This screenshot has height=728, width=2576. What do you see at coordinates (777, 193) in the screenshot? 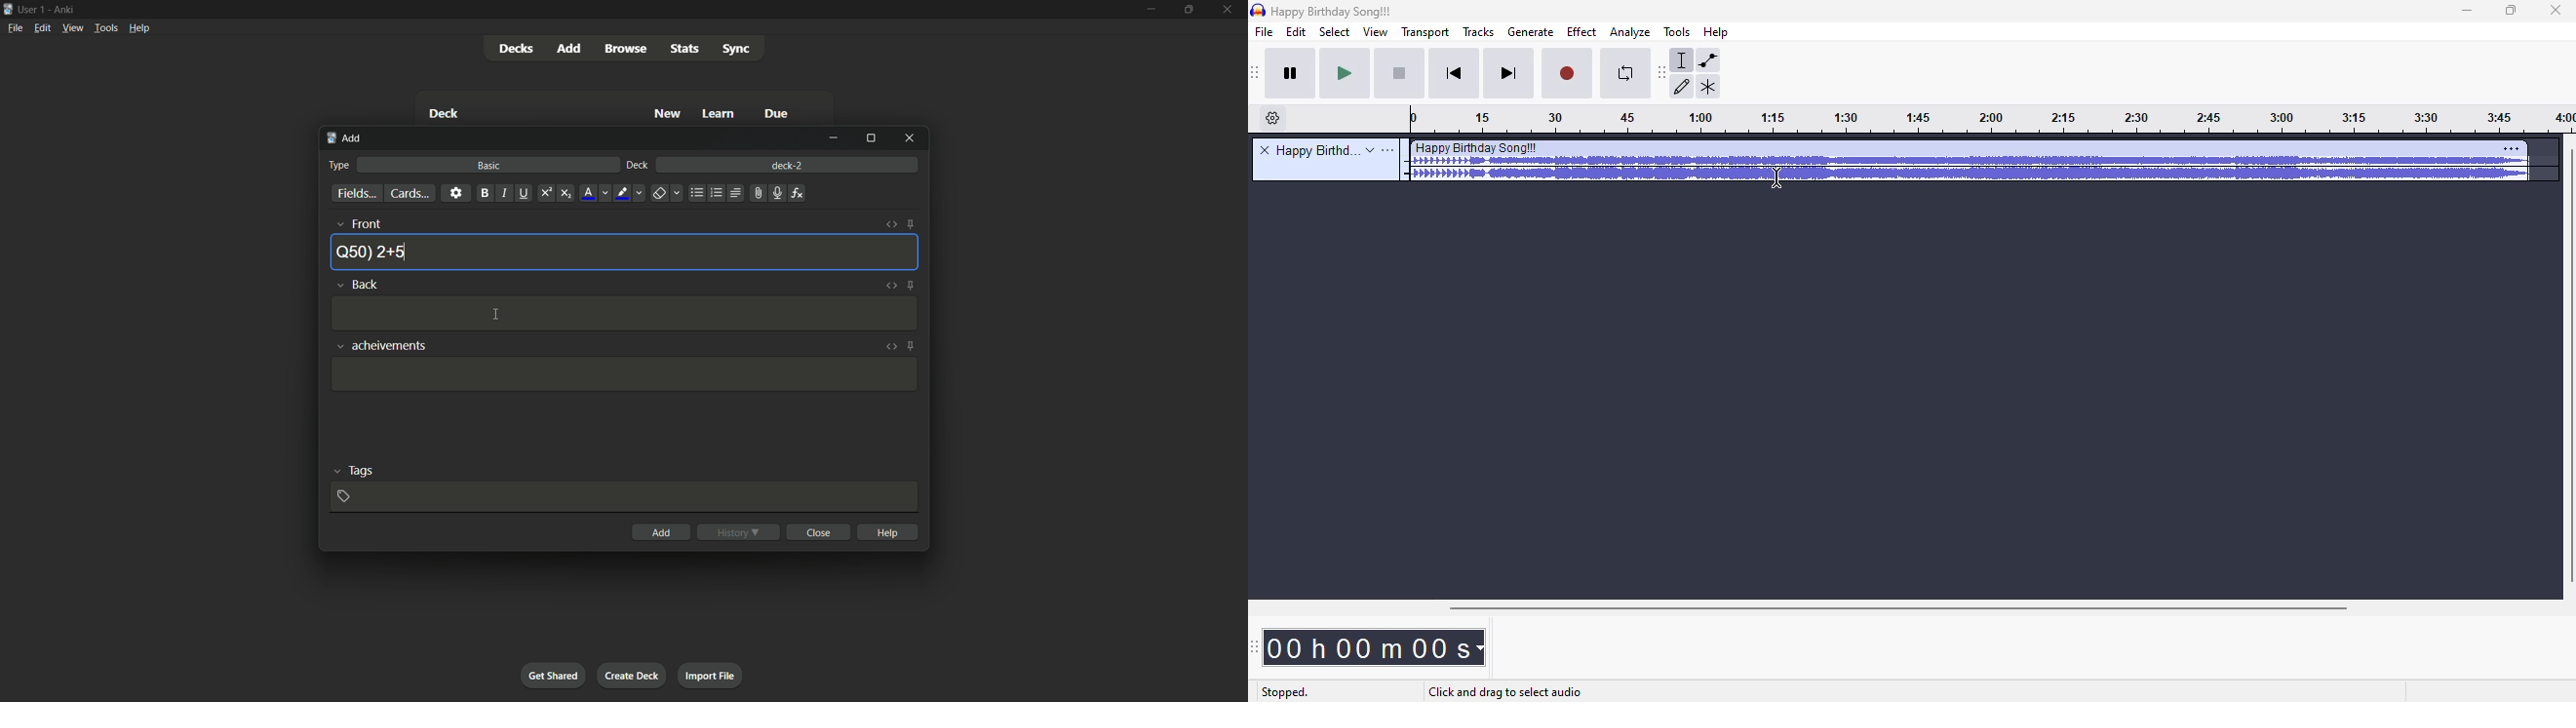
I see `record audio` at bounding box center [777, 193].